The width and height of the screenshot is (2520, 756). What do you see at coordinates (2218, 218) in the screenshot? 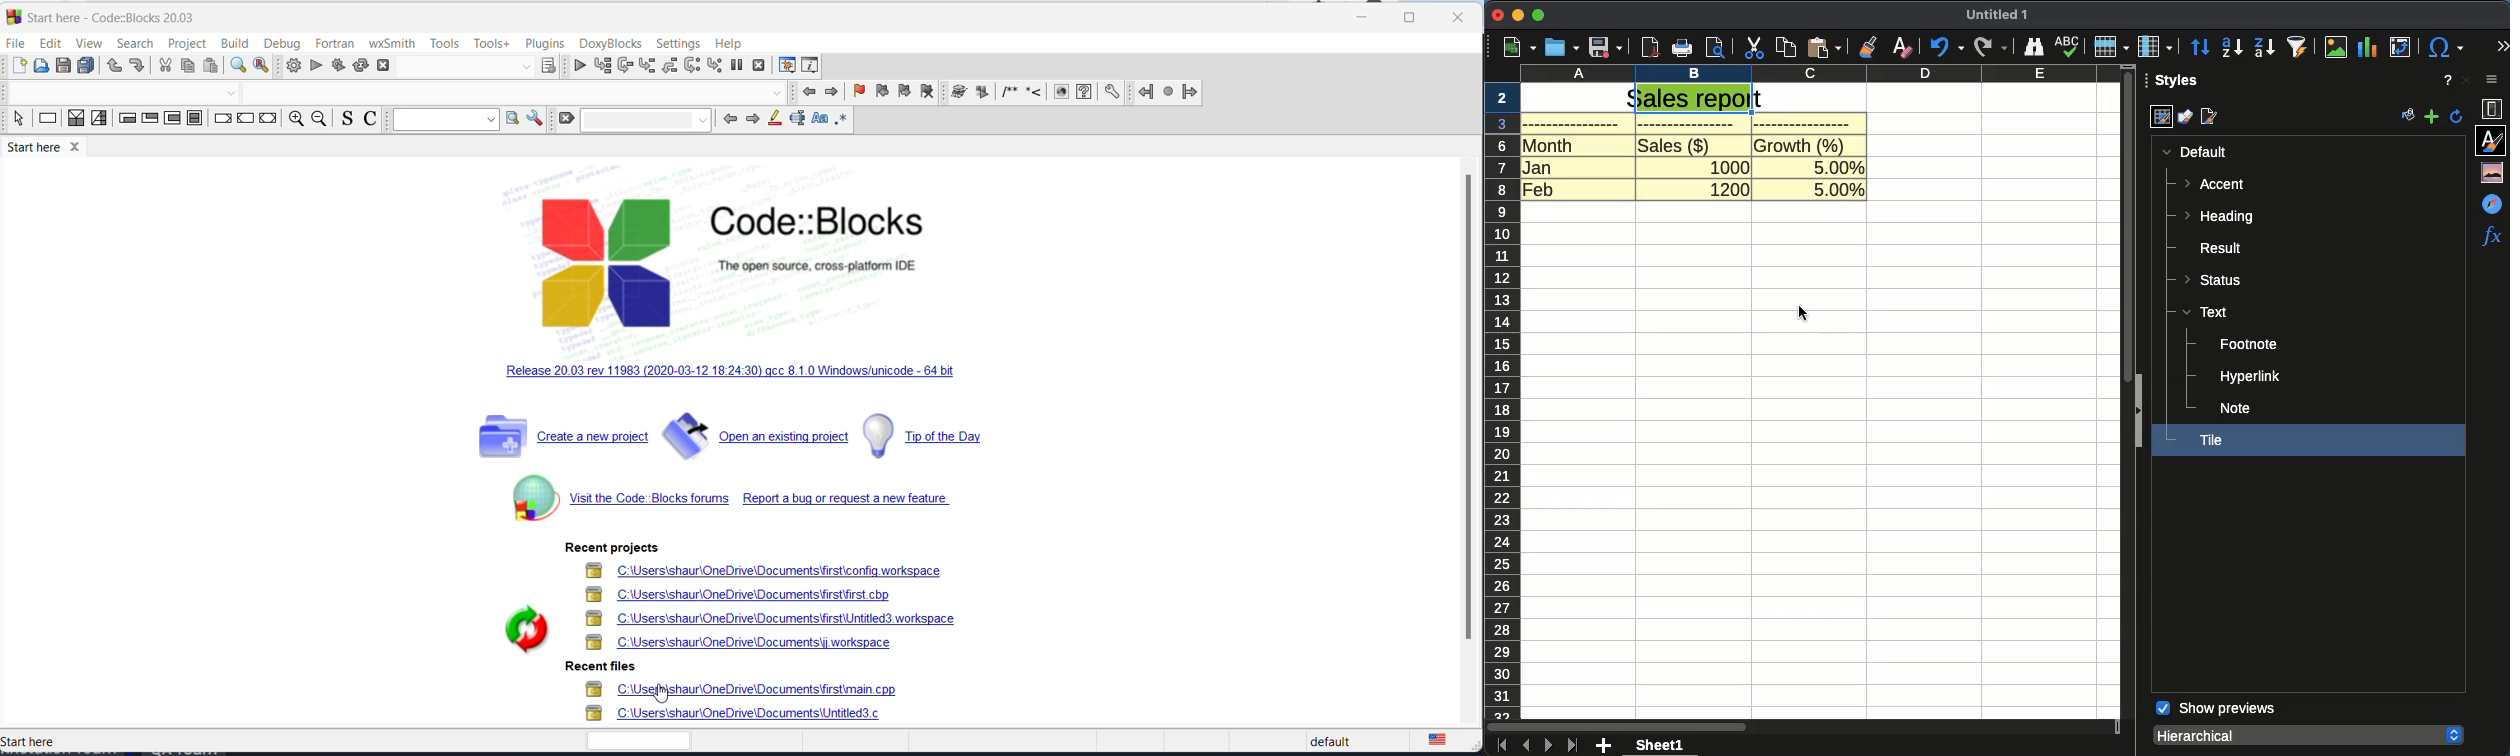
I see `heading` at bounding box center [2218, 218].